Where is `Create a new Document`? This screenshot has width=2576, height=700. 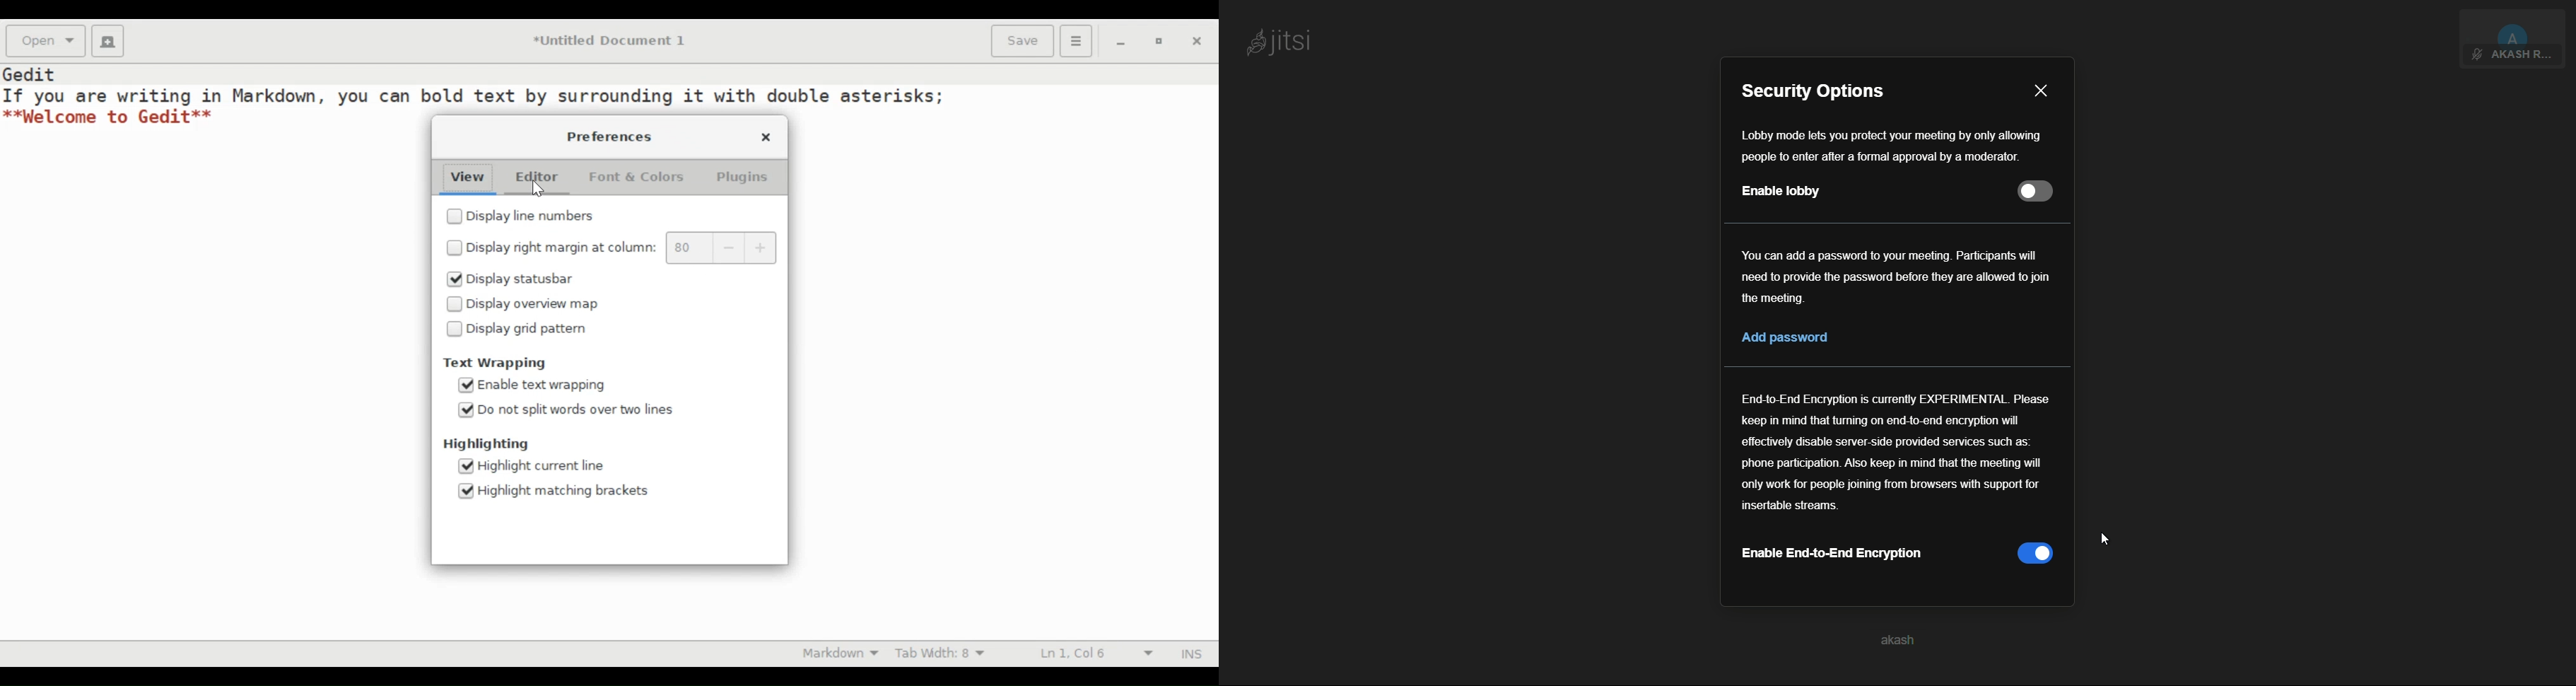
Create a new Document is located at coordinates (108, 41).